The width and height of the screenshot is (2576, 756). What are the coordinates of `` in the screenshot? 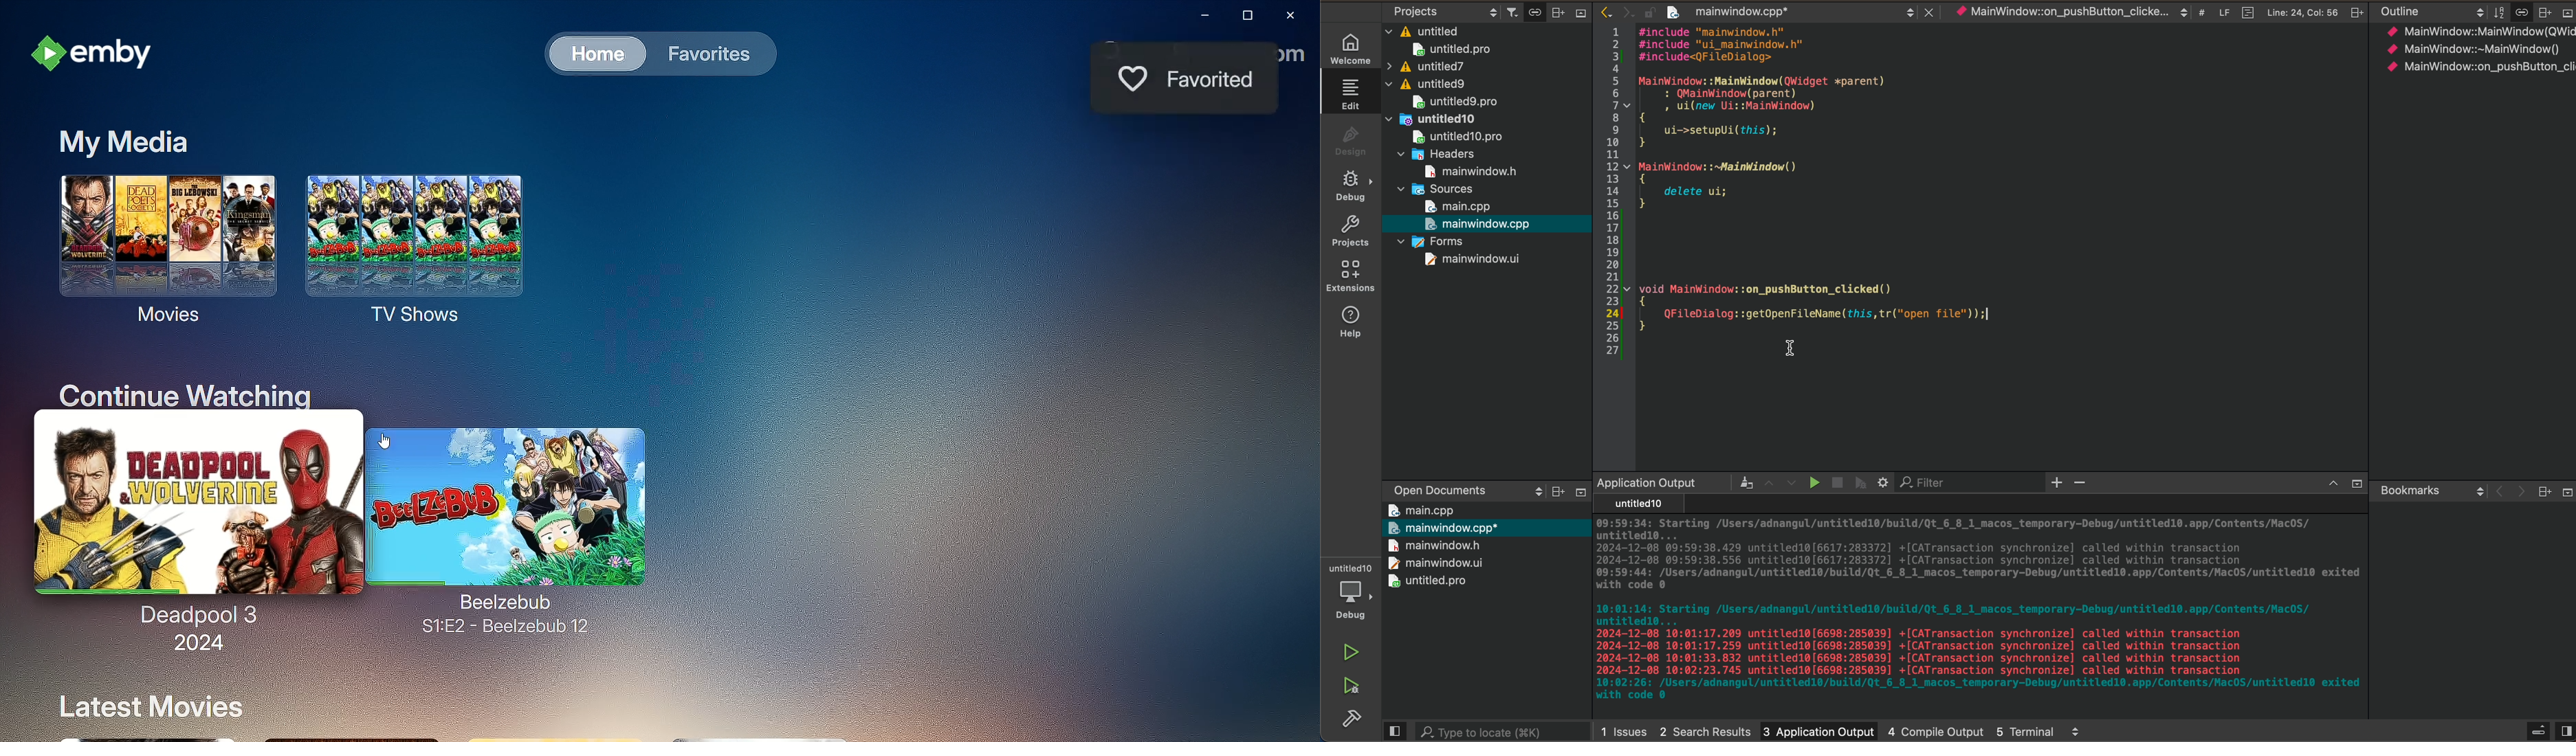 It's located at (2076, 732).